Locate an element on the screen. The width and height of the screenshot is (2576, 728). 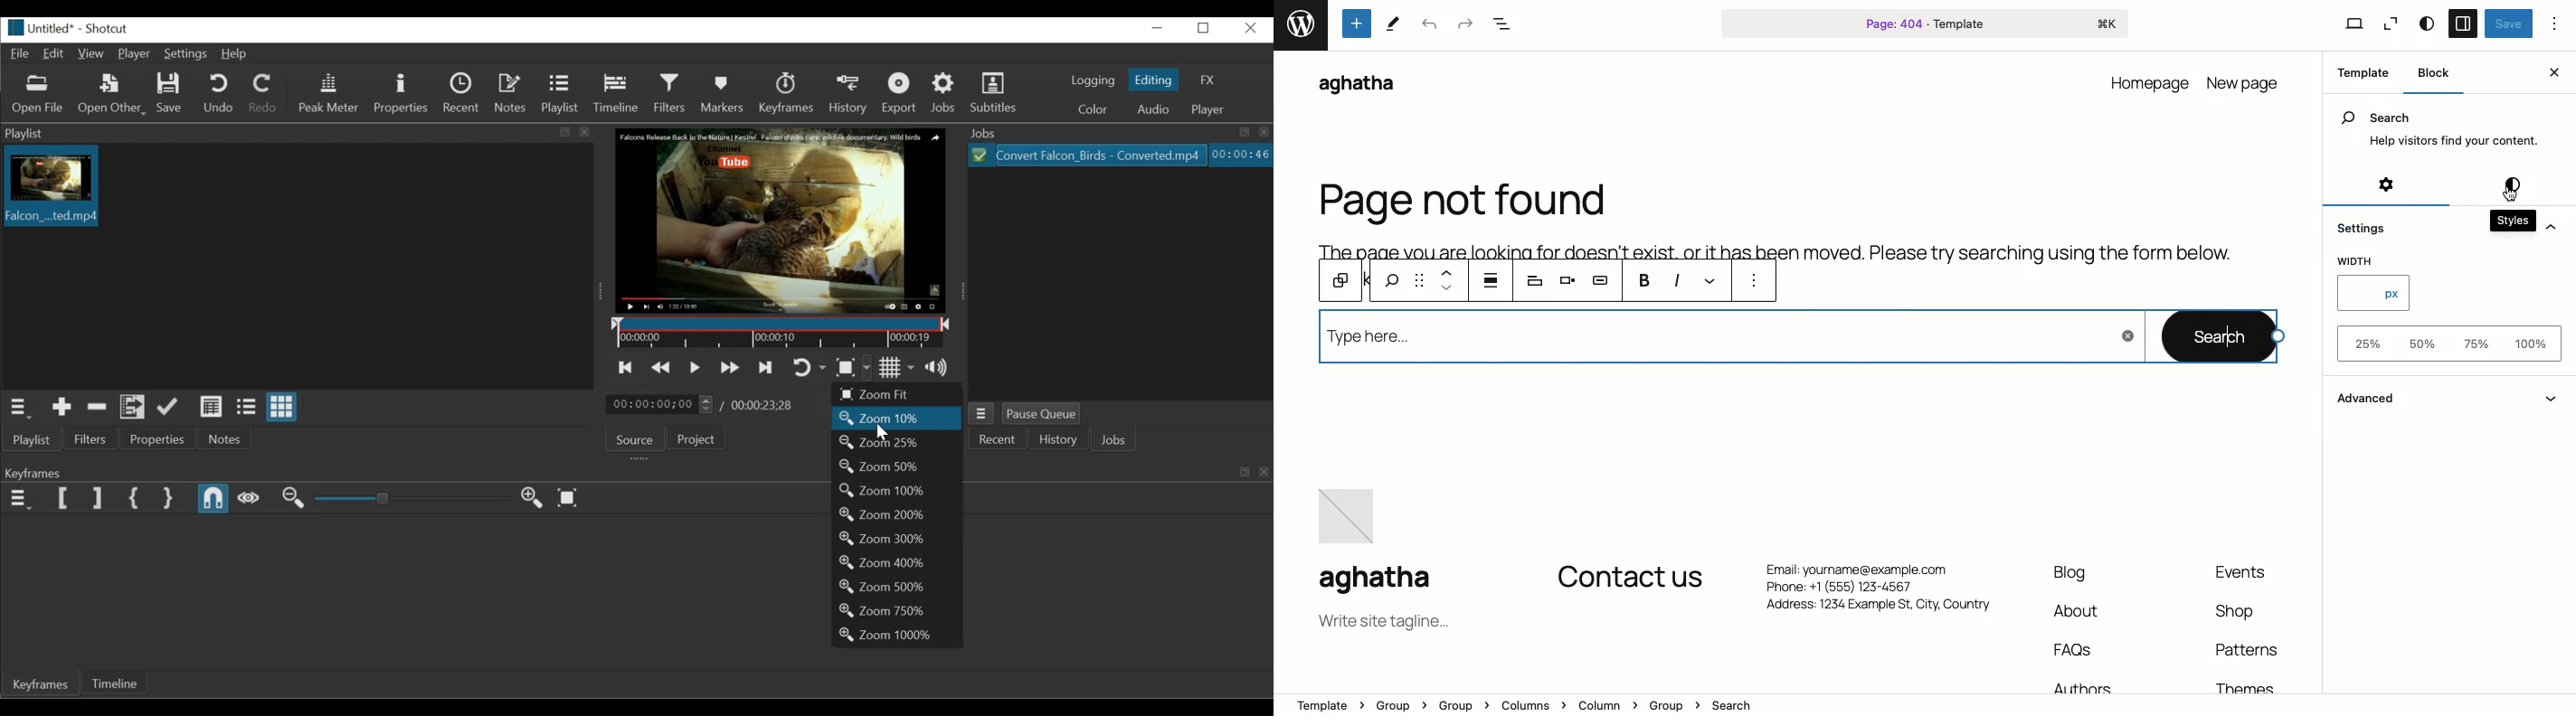
Recent is located at coordinates (462, 93).